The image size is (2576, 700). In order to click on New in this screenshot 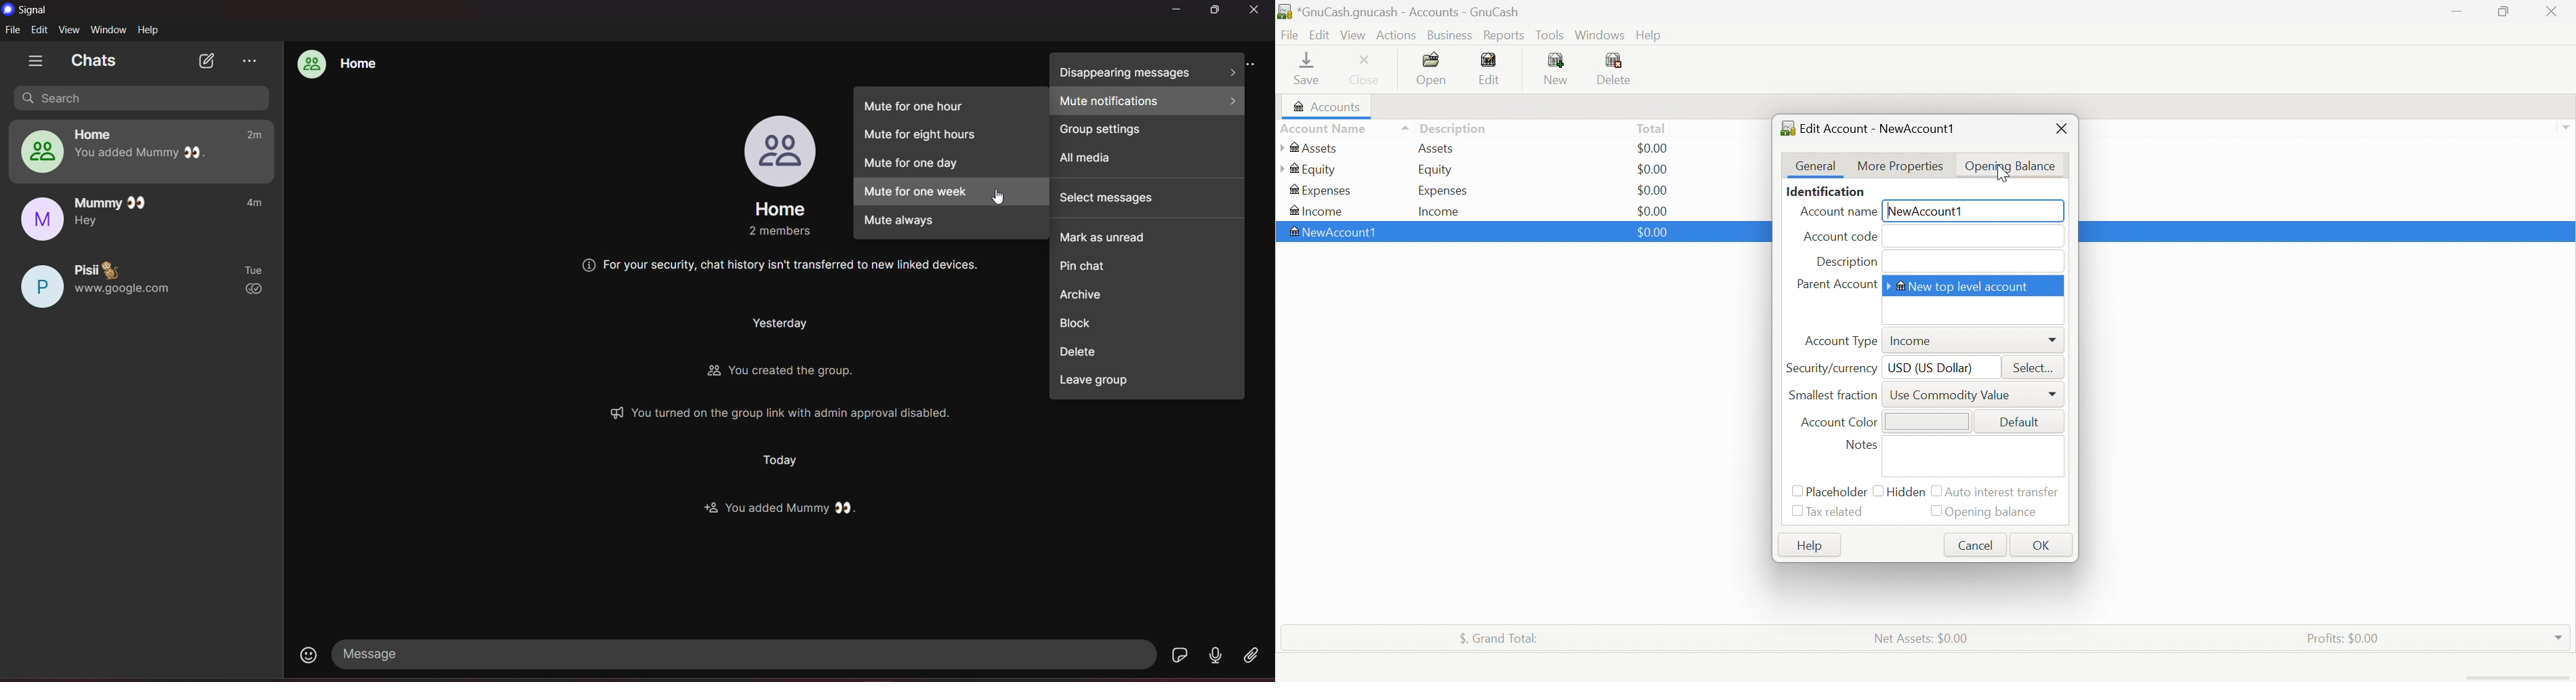, I will do `click(1558, 68)`.